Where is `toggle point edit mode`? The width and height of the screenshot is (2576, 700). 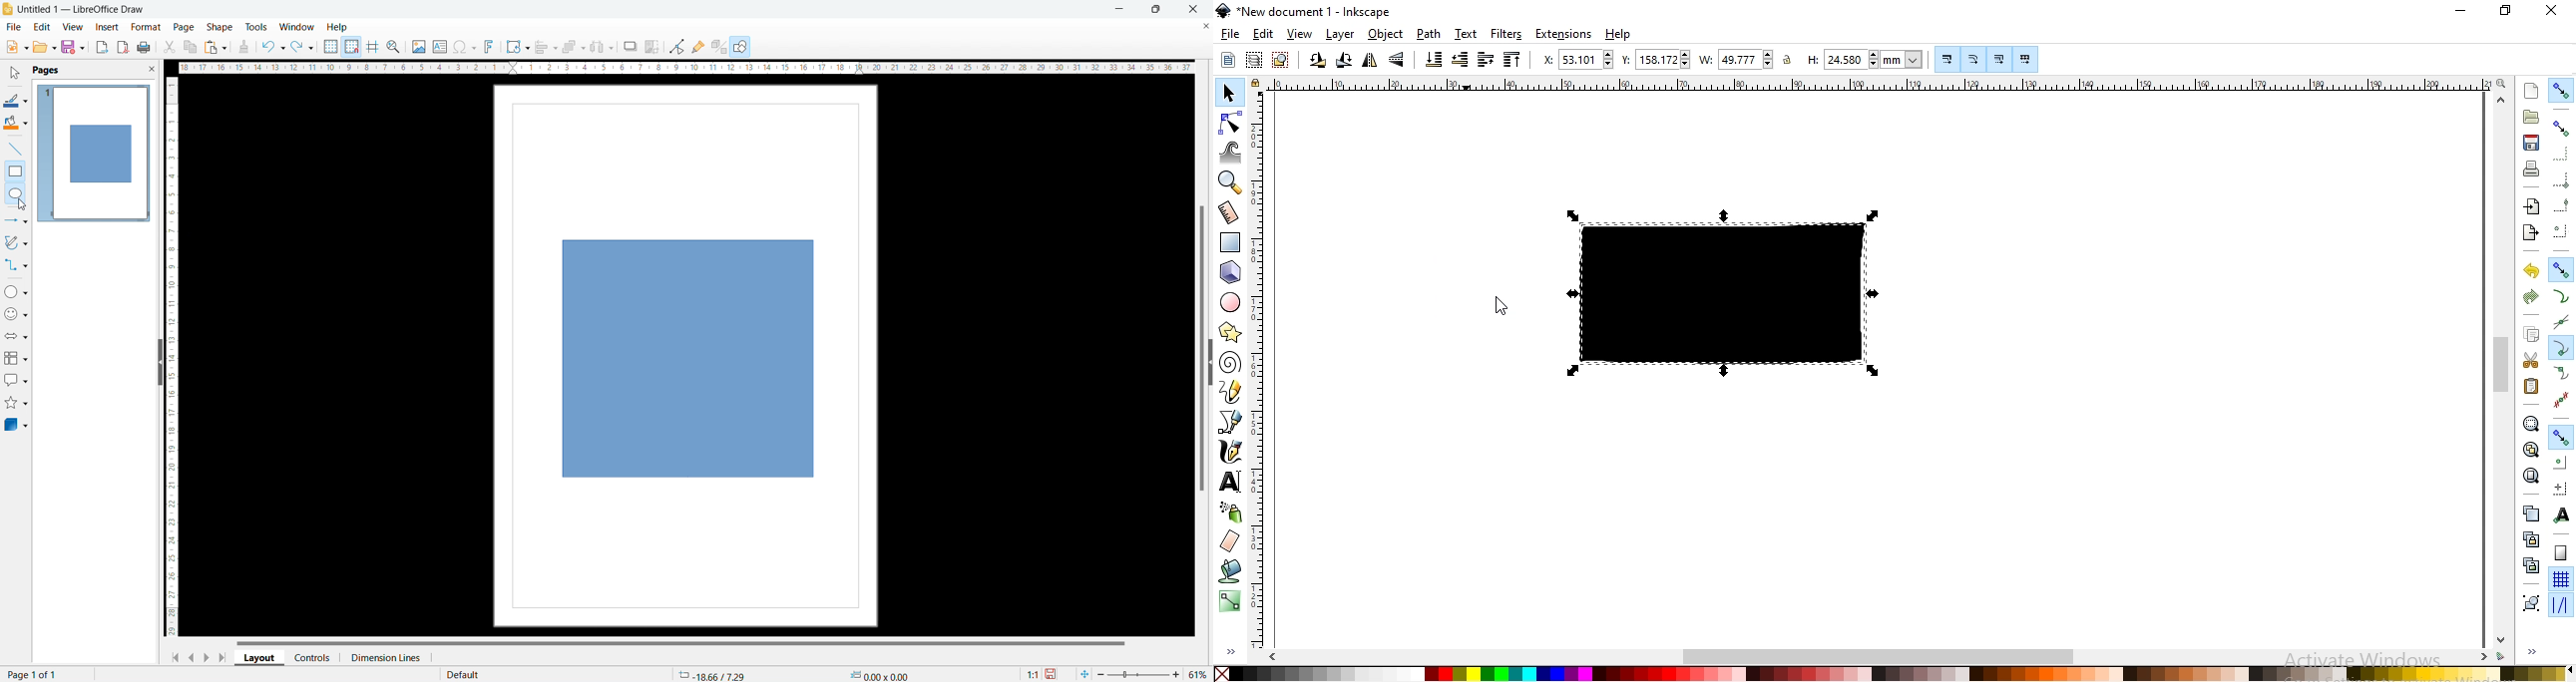 toggle point edit mode is located at coordinates (678, 45).